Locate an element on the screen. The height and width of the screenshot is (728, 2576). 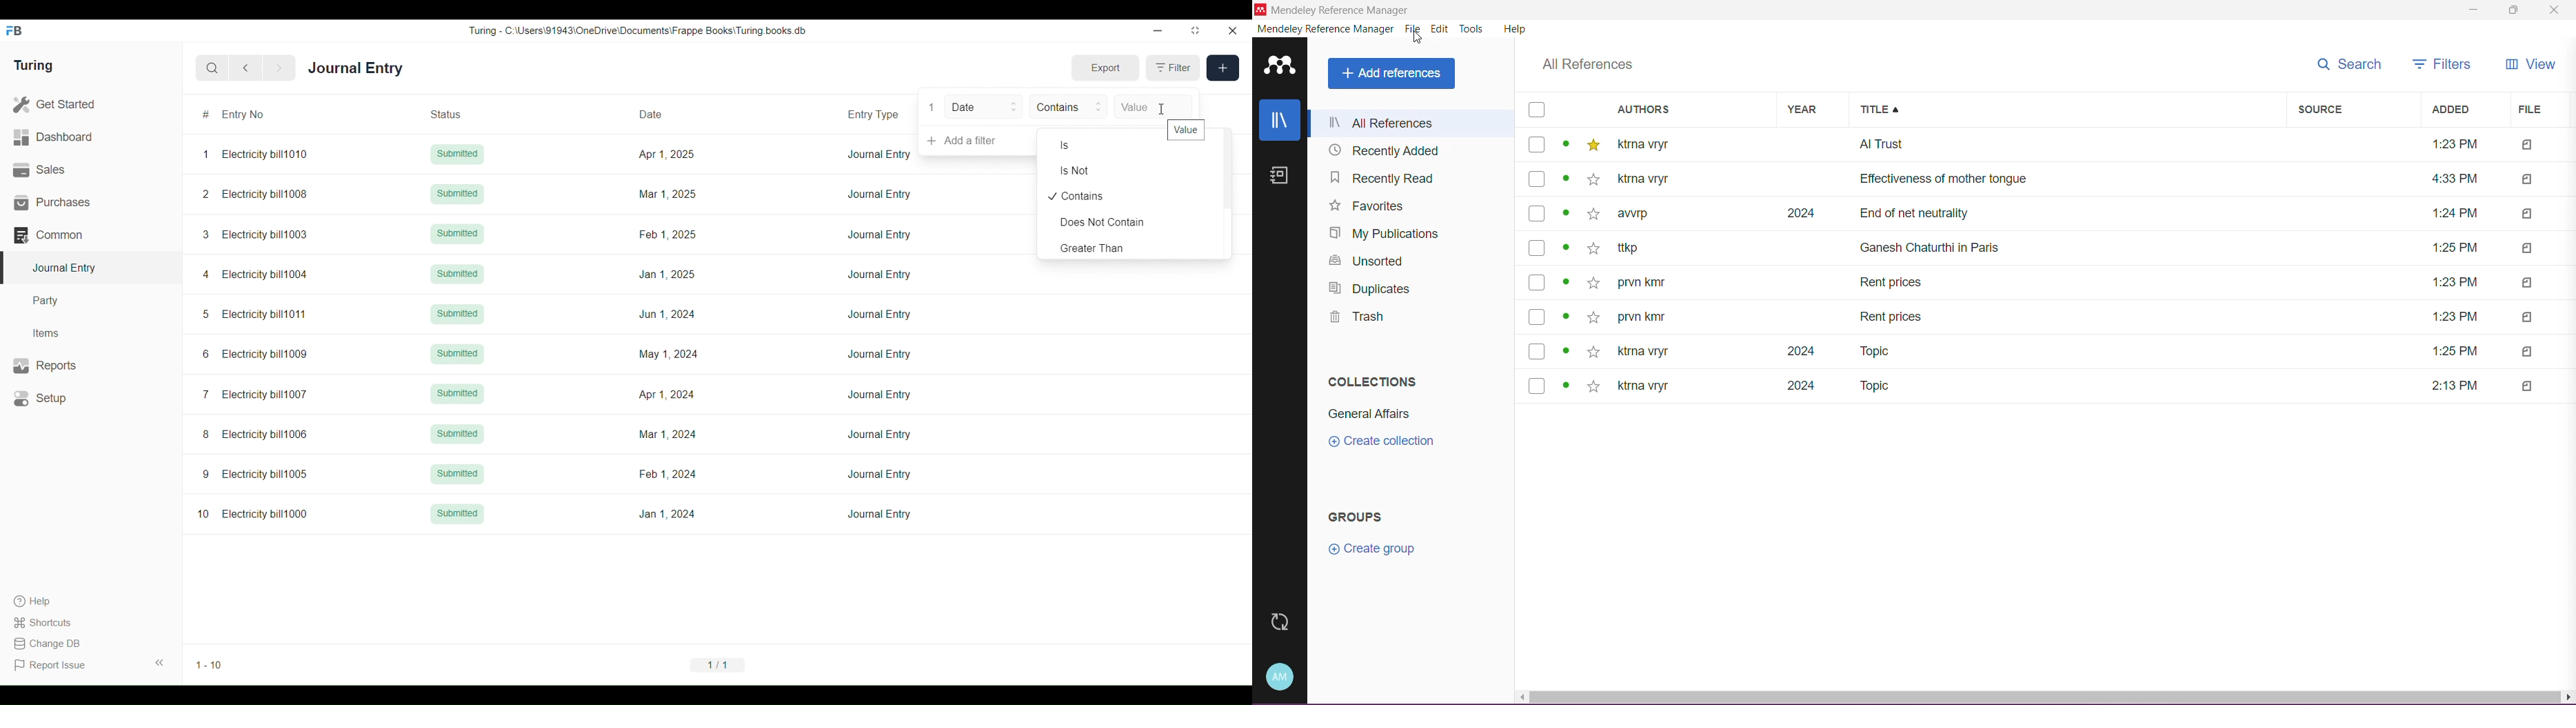
Journal Entry is located at coordinates (879, 514).